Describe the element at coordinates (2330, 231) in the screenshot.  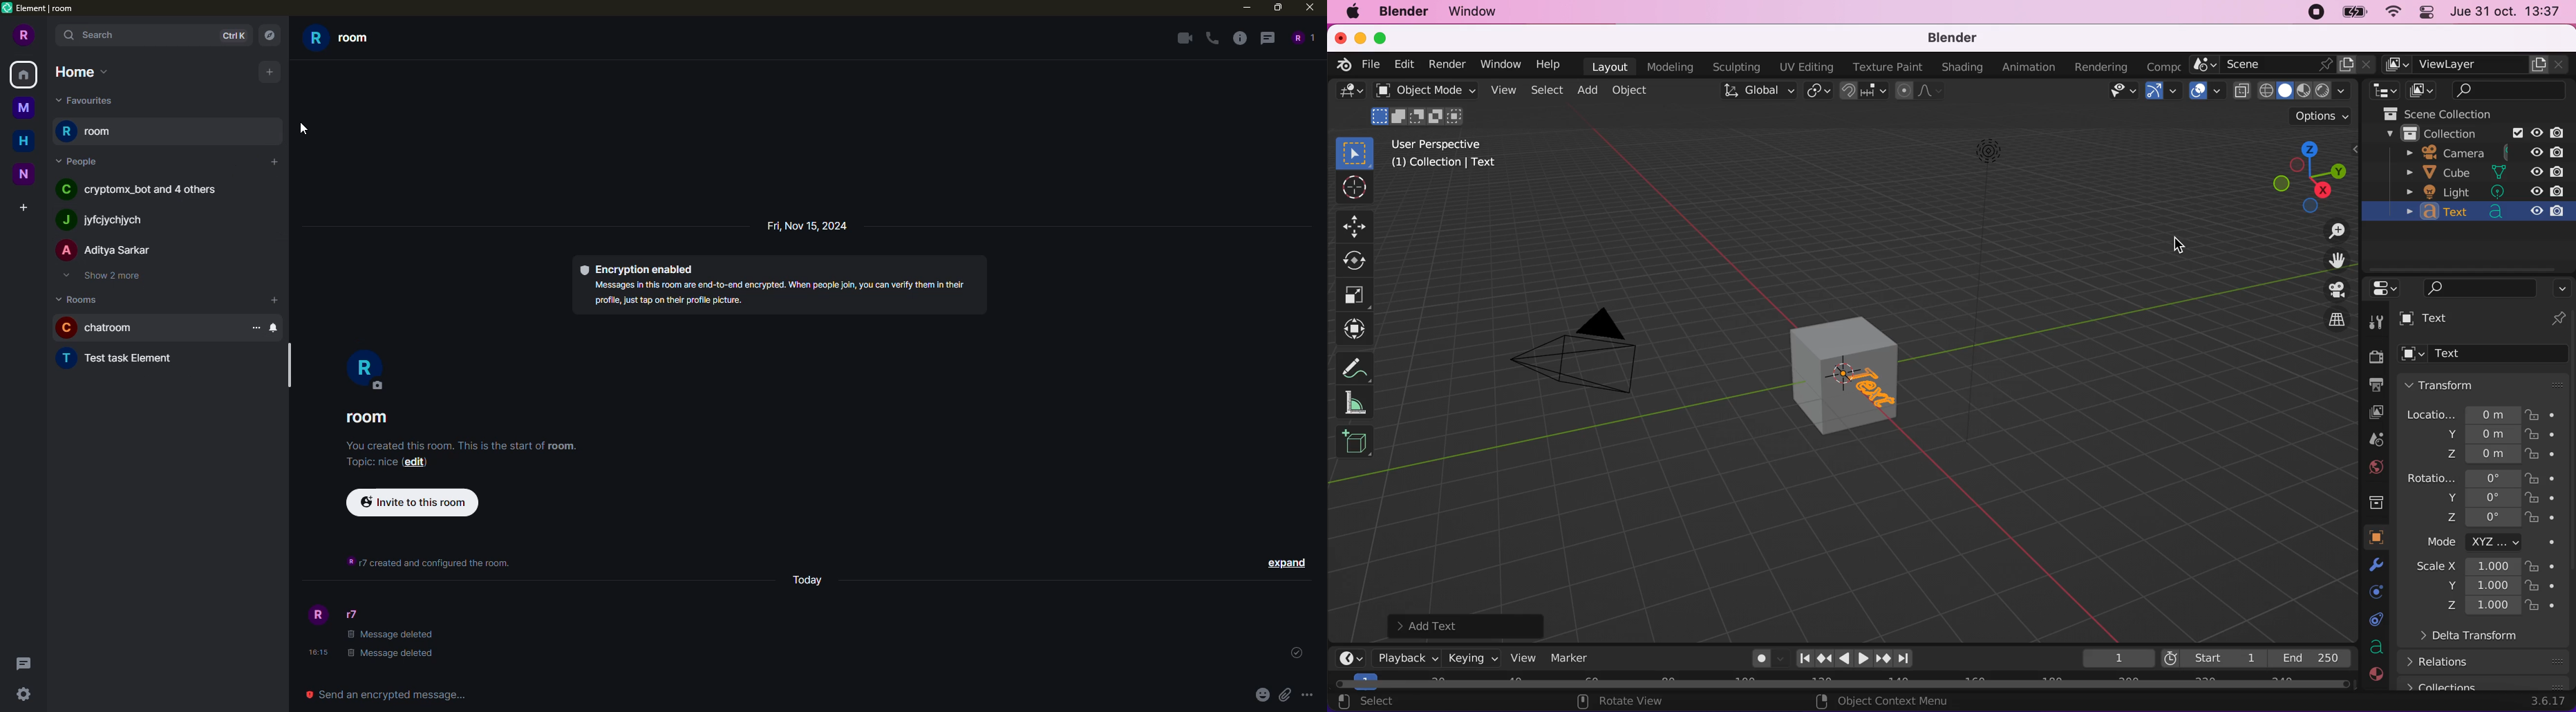
I see `zoom in/out` at that location.